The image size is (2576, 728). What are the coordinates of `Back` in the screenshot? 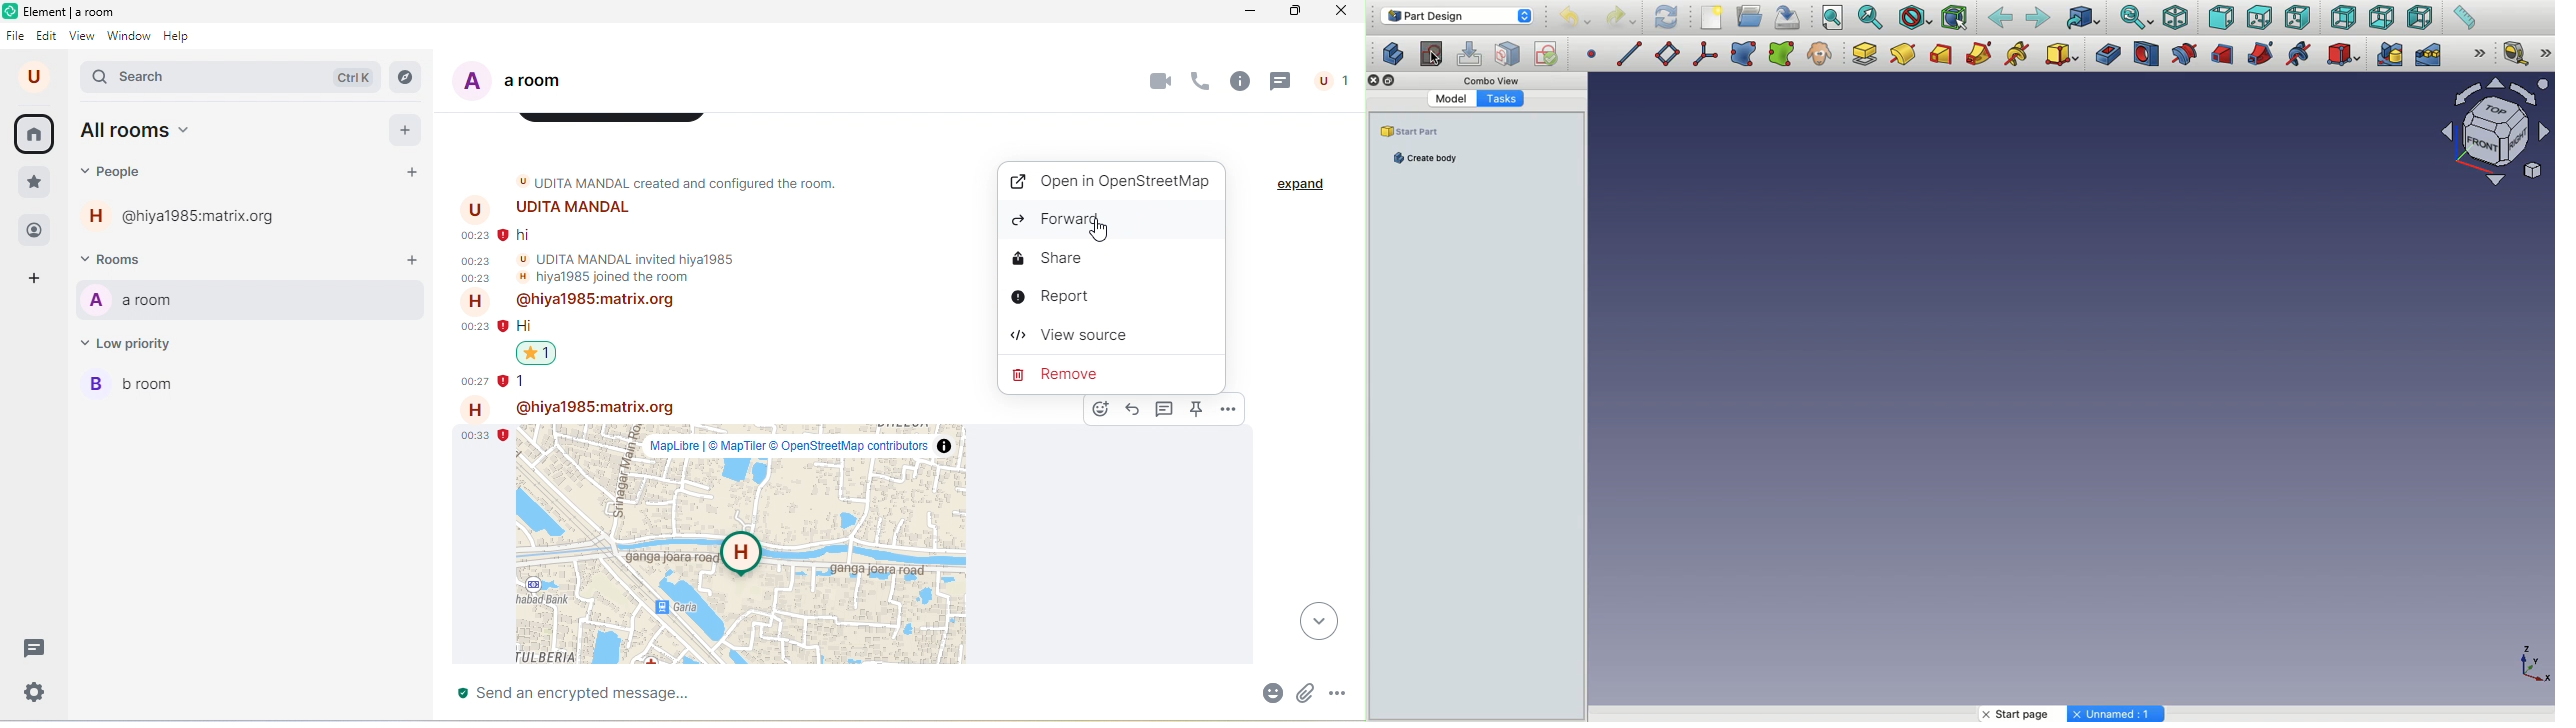 It's located at (2345, 17).